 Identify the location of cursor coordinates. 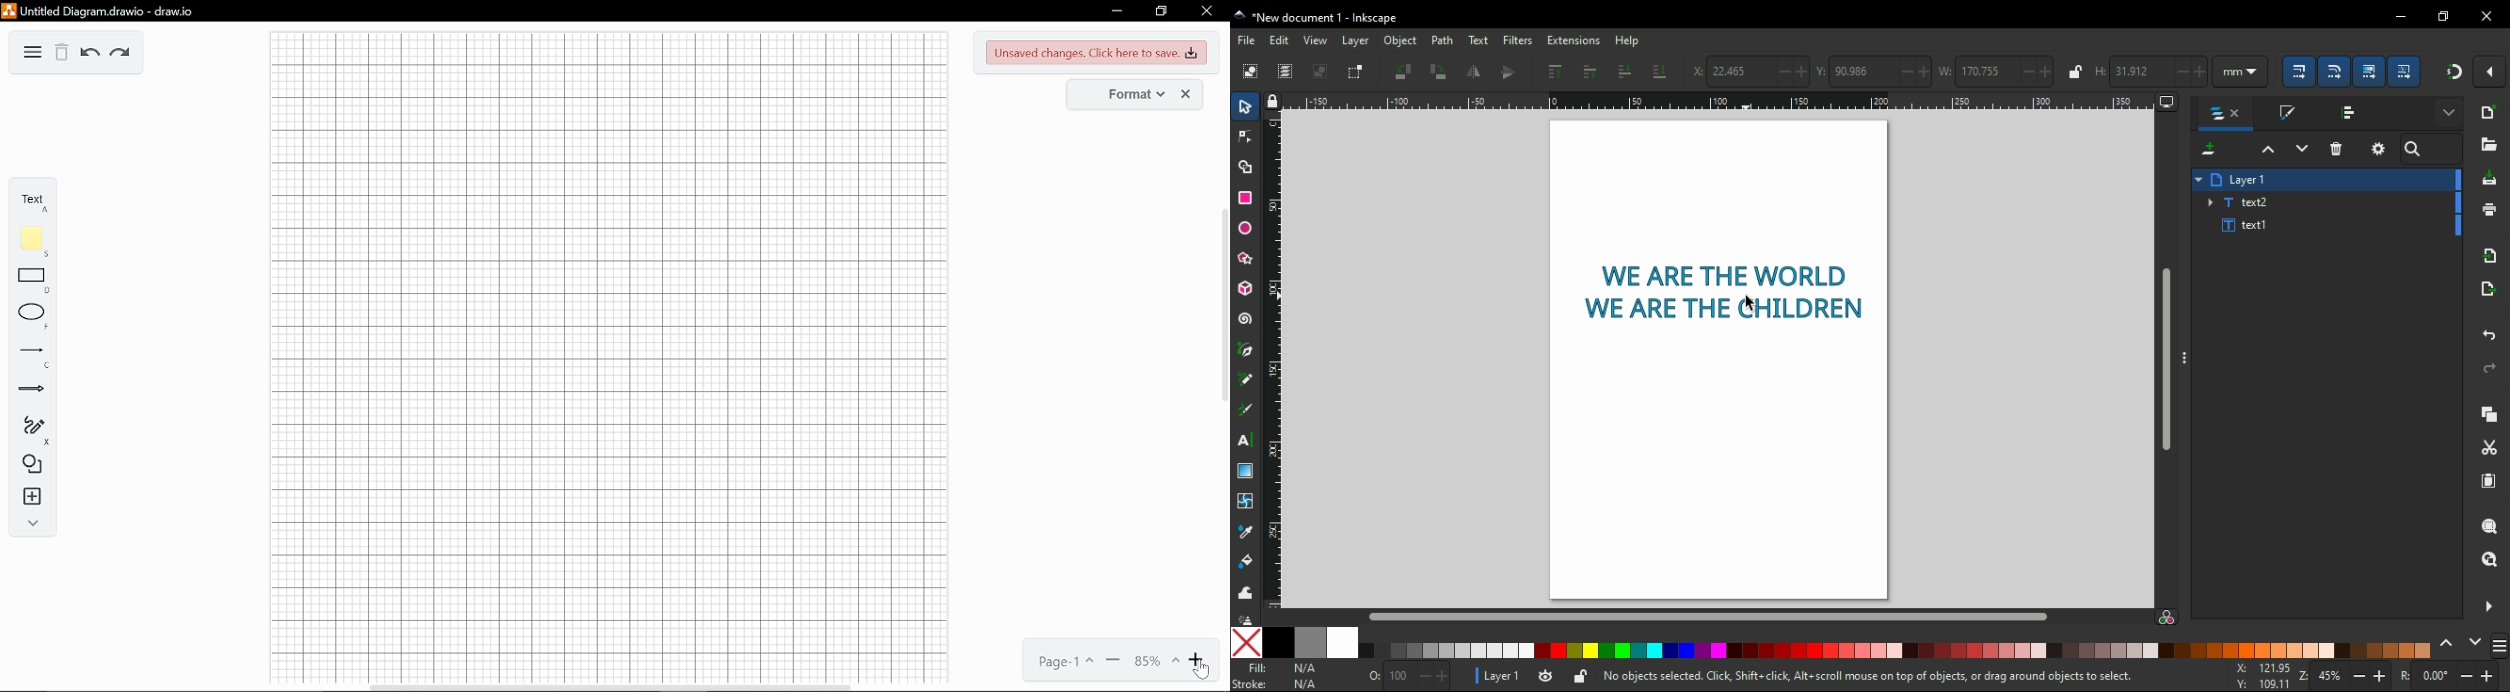
(2265, 676).